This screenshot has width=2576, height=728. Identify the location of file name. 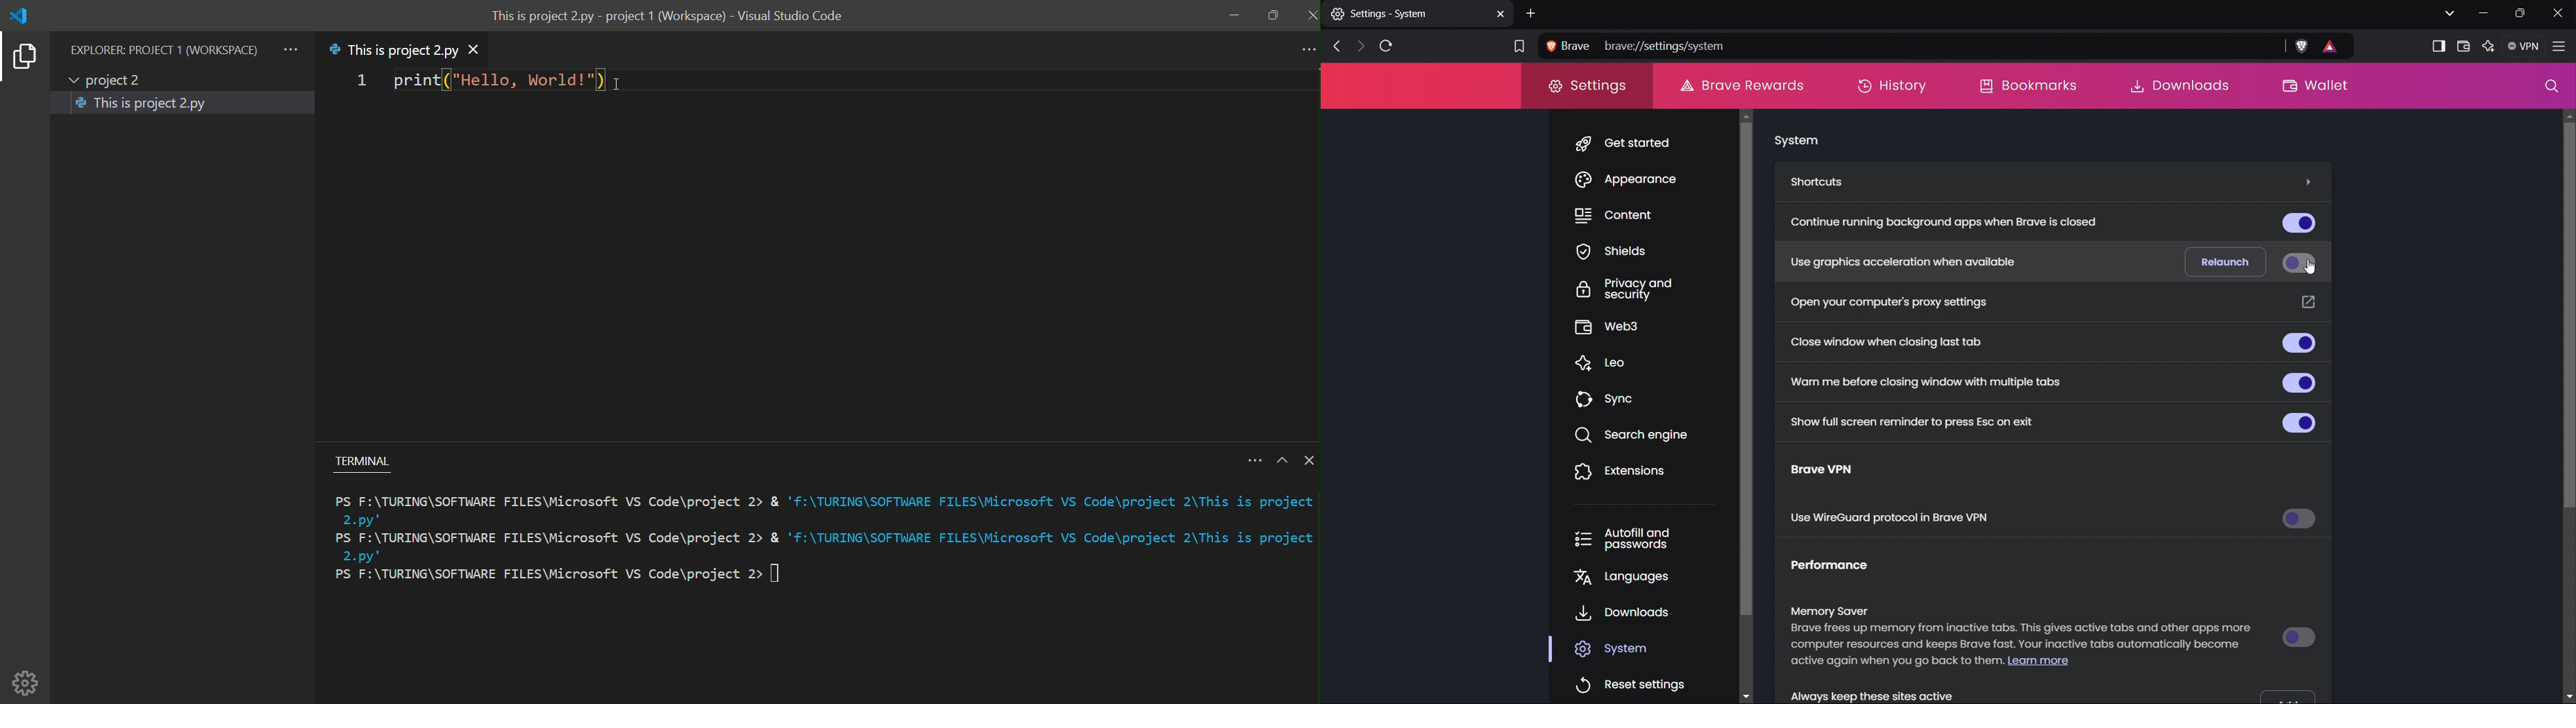
(392, 49).